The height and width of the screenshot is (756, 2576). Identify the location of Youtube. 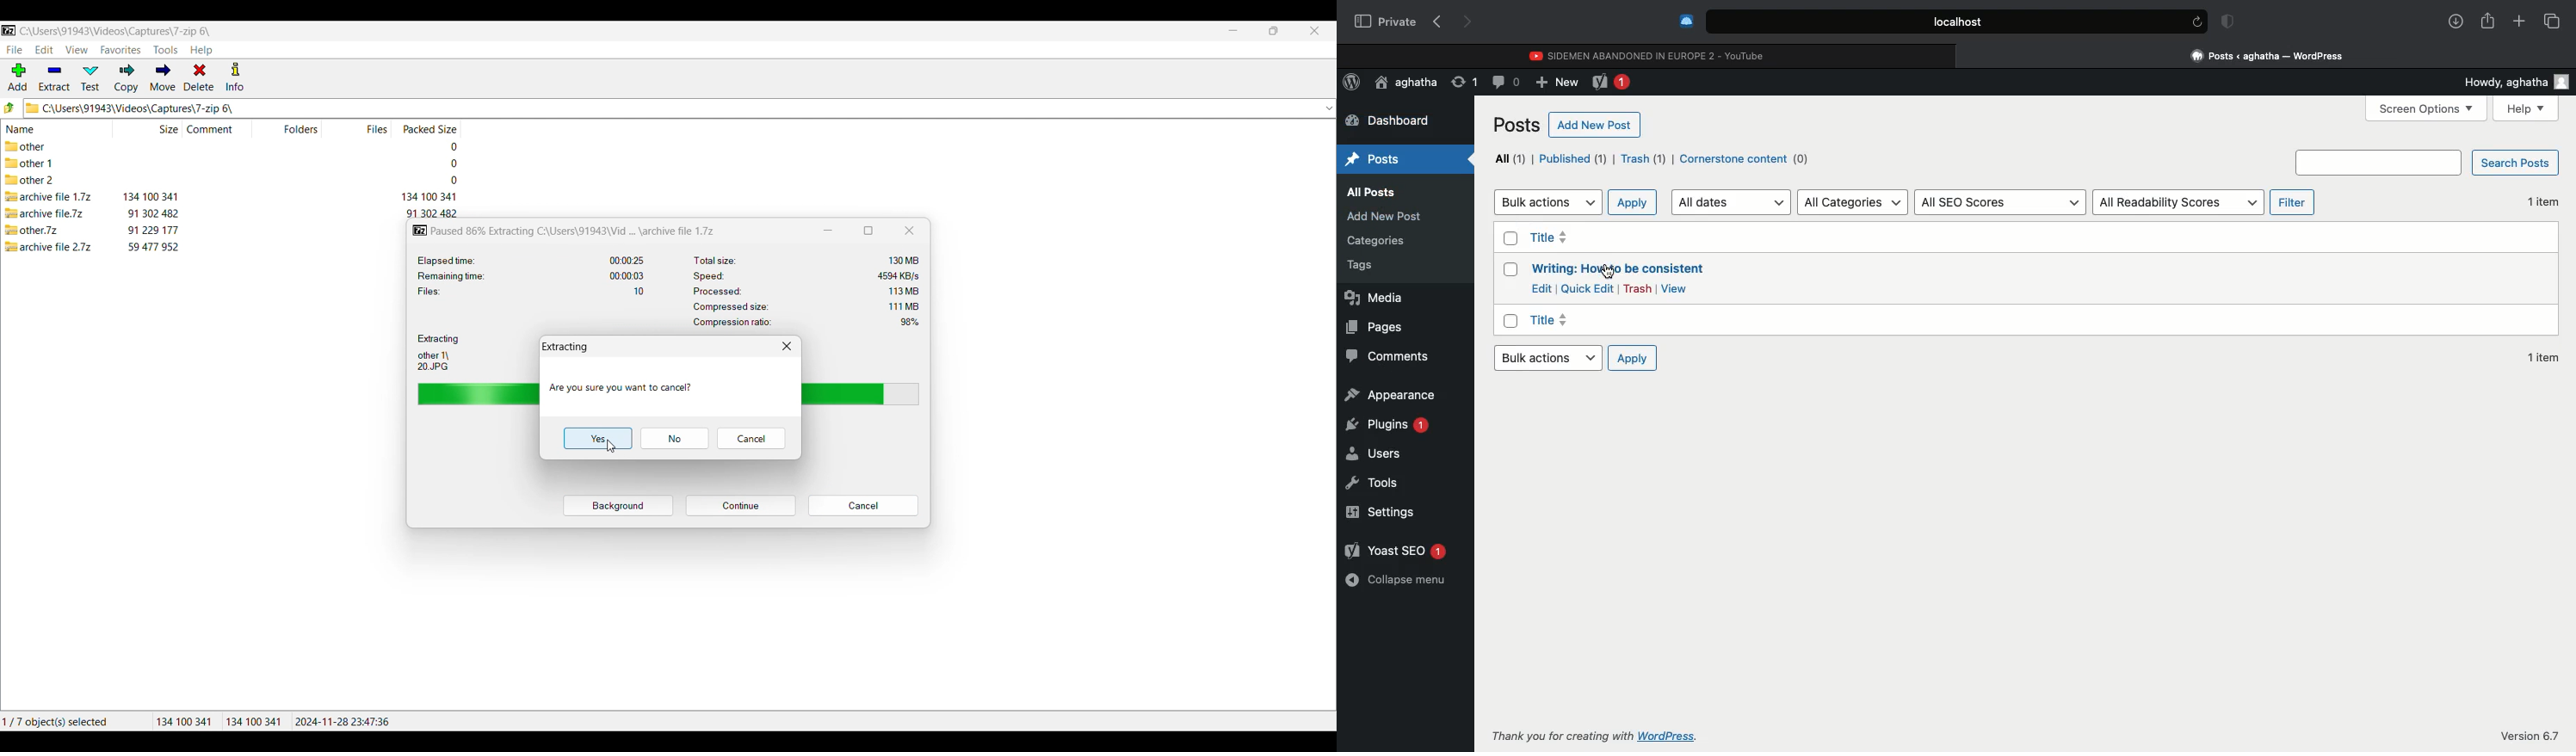
(1649, 53).